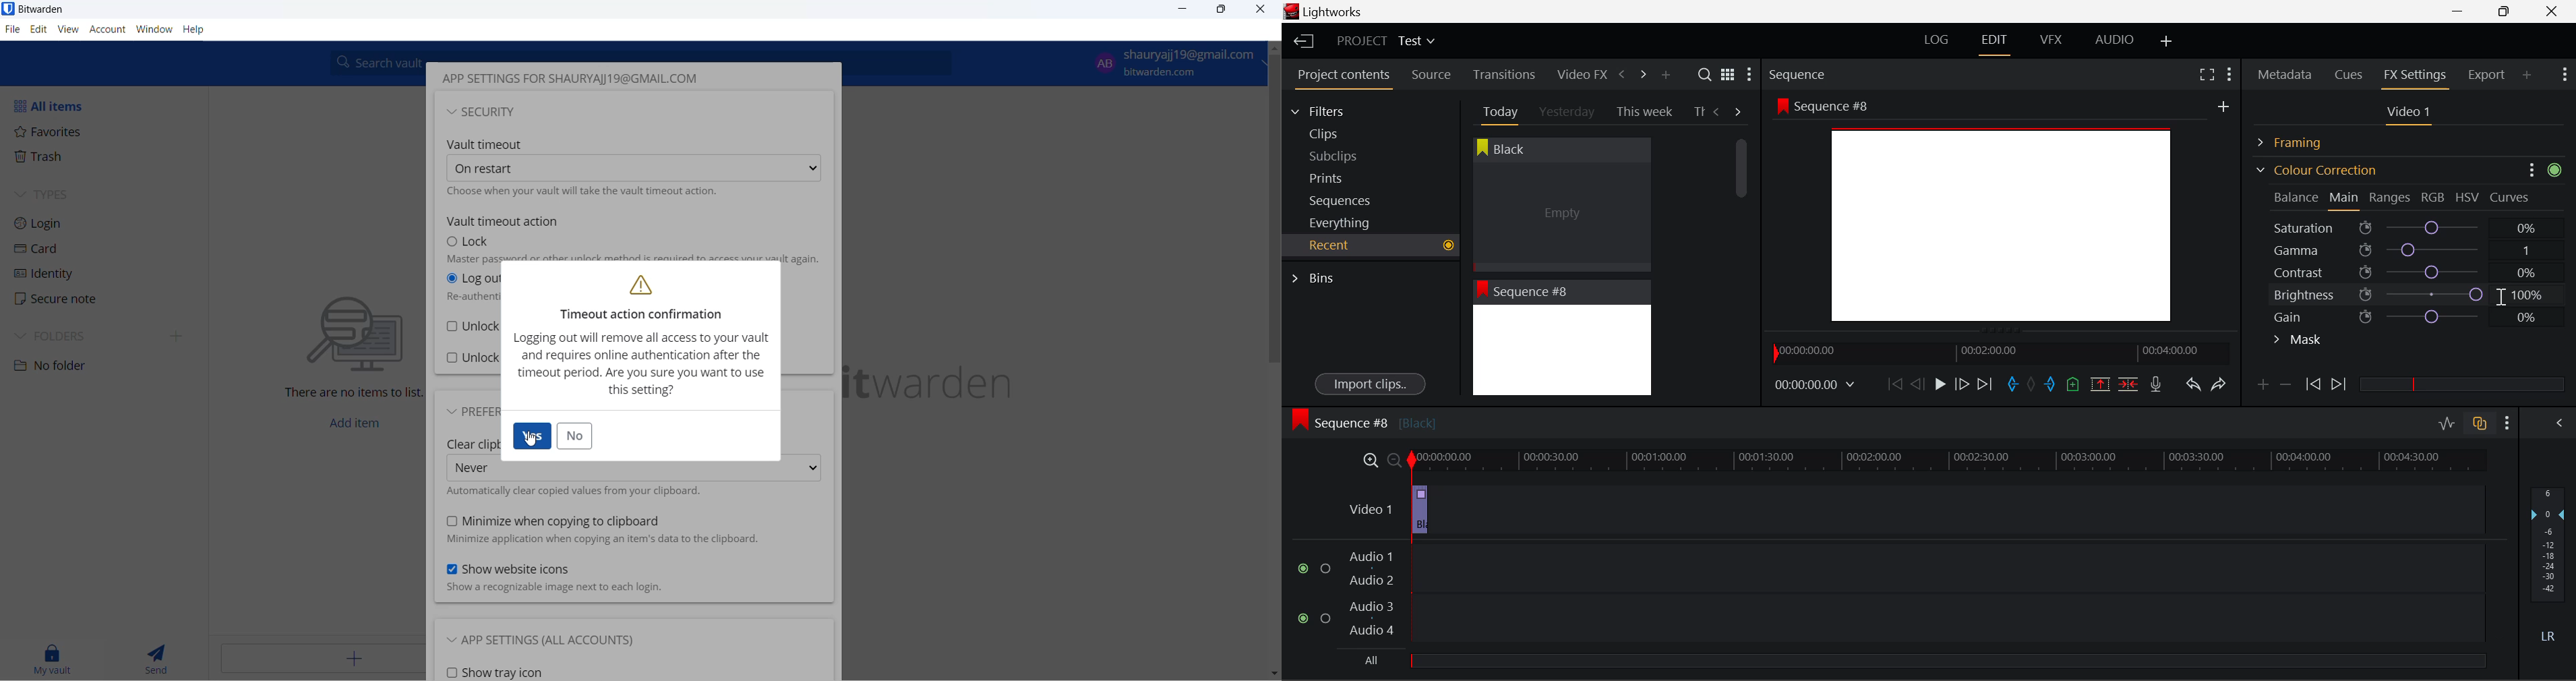  What do you see at coordinates (2462, 11) in the screenshot?
I see `Restore Down` at bounding box center [2462, 11].